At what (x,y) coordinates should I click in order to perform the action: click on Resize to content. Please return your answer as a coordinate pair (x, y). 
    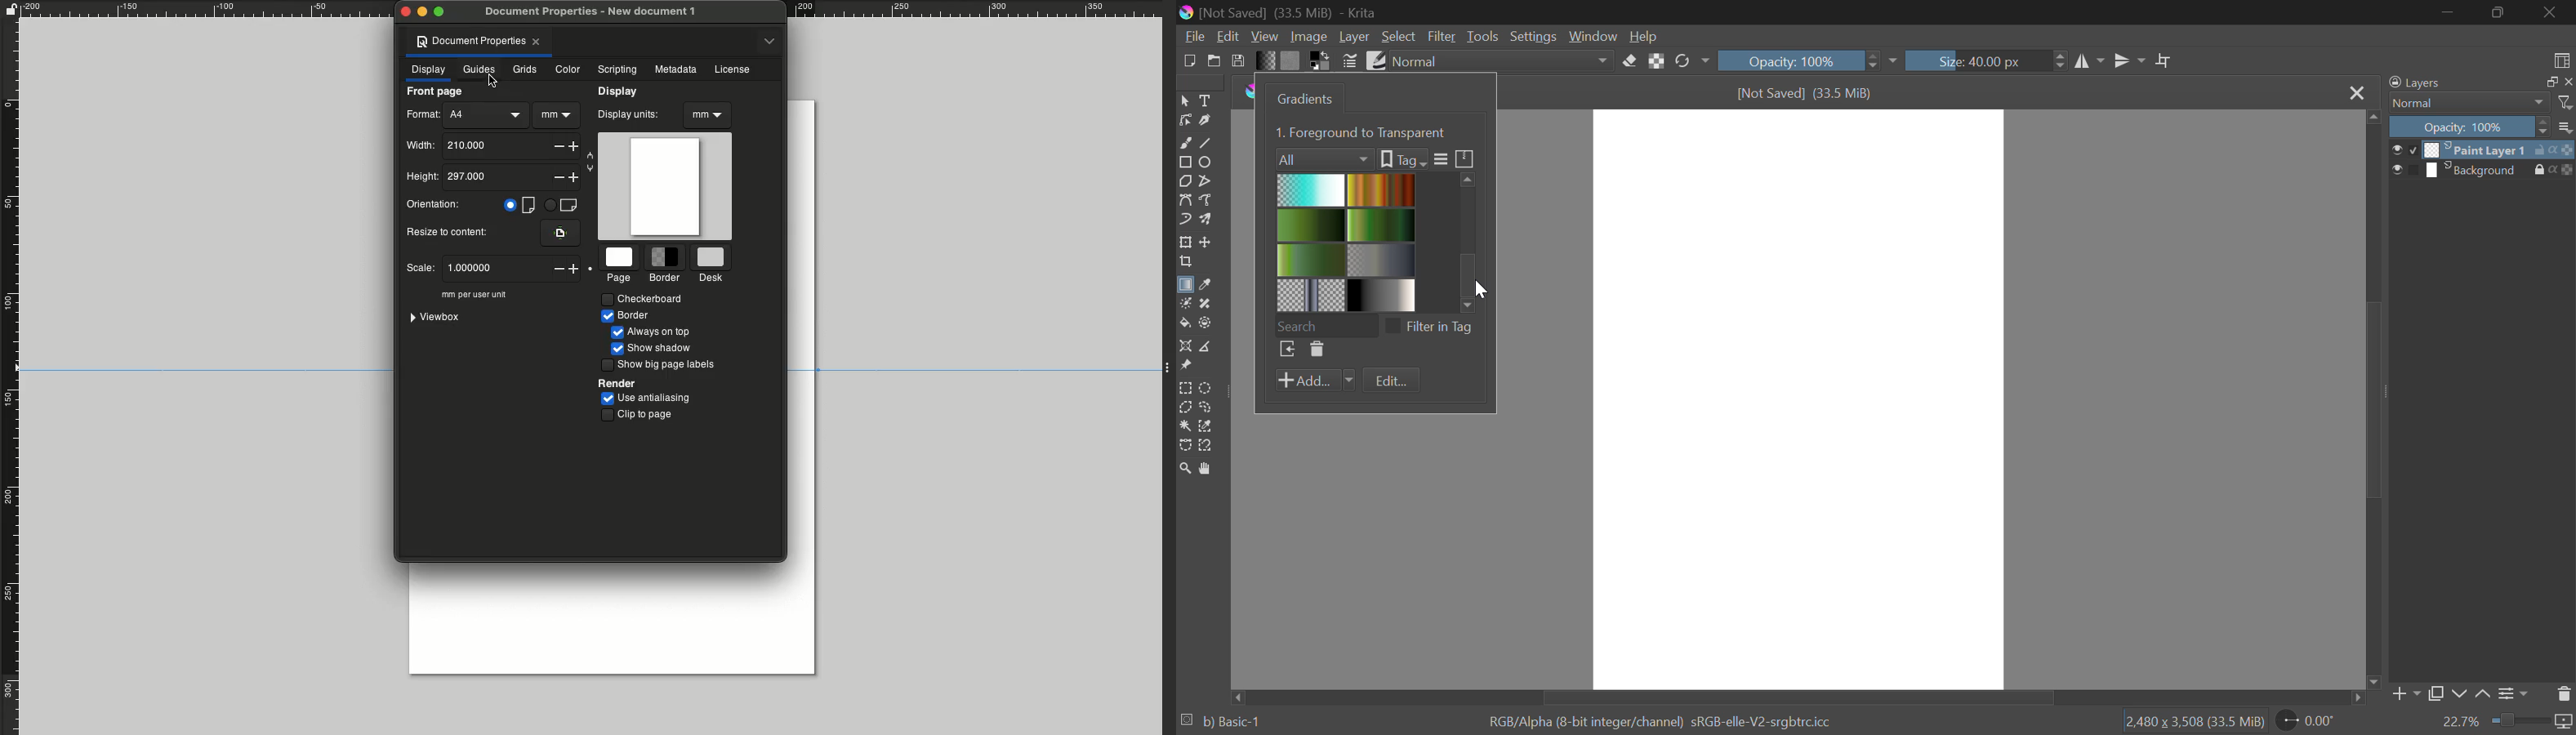
    Looking at the image, I should click on (447, 230).